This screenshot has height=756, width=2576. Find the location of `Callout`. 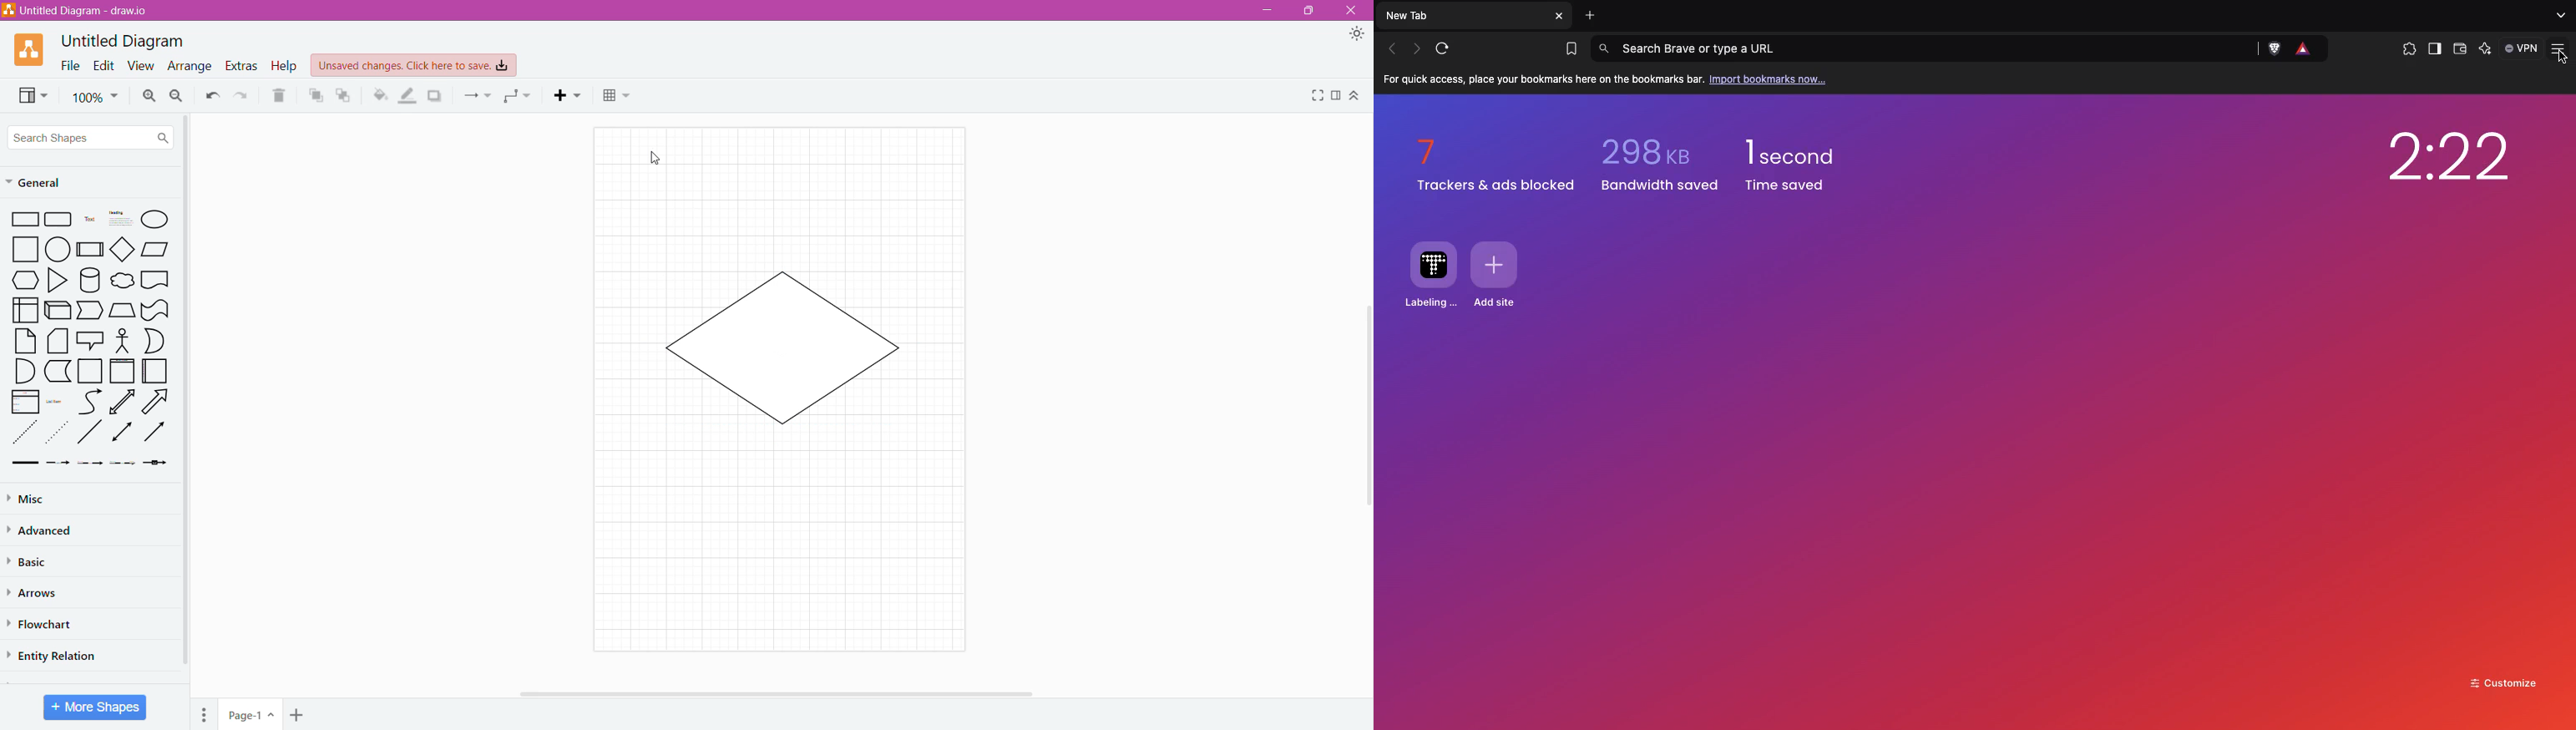

Callout is located at coordinates (89, 342).